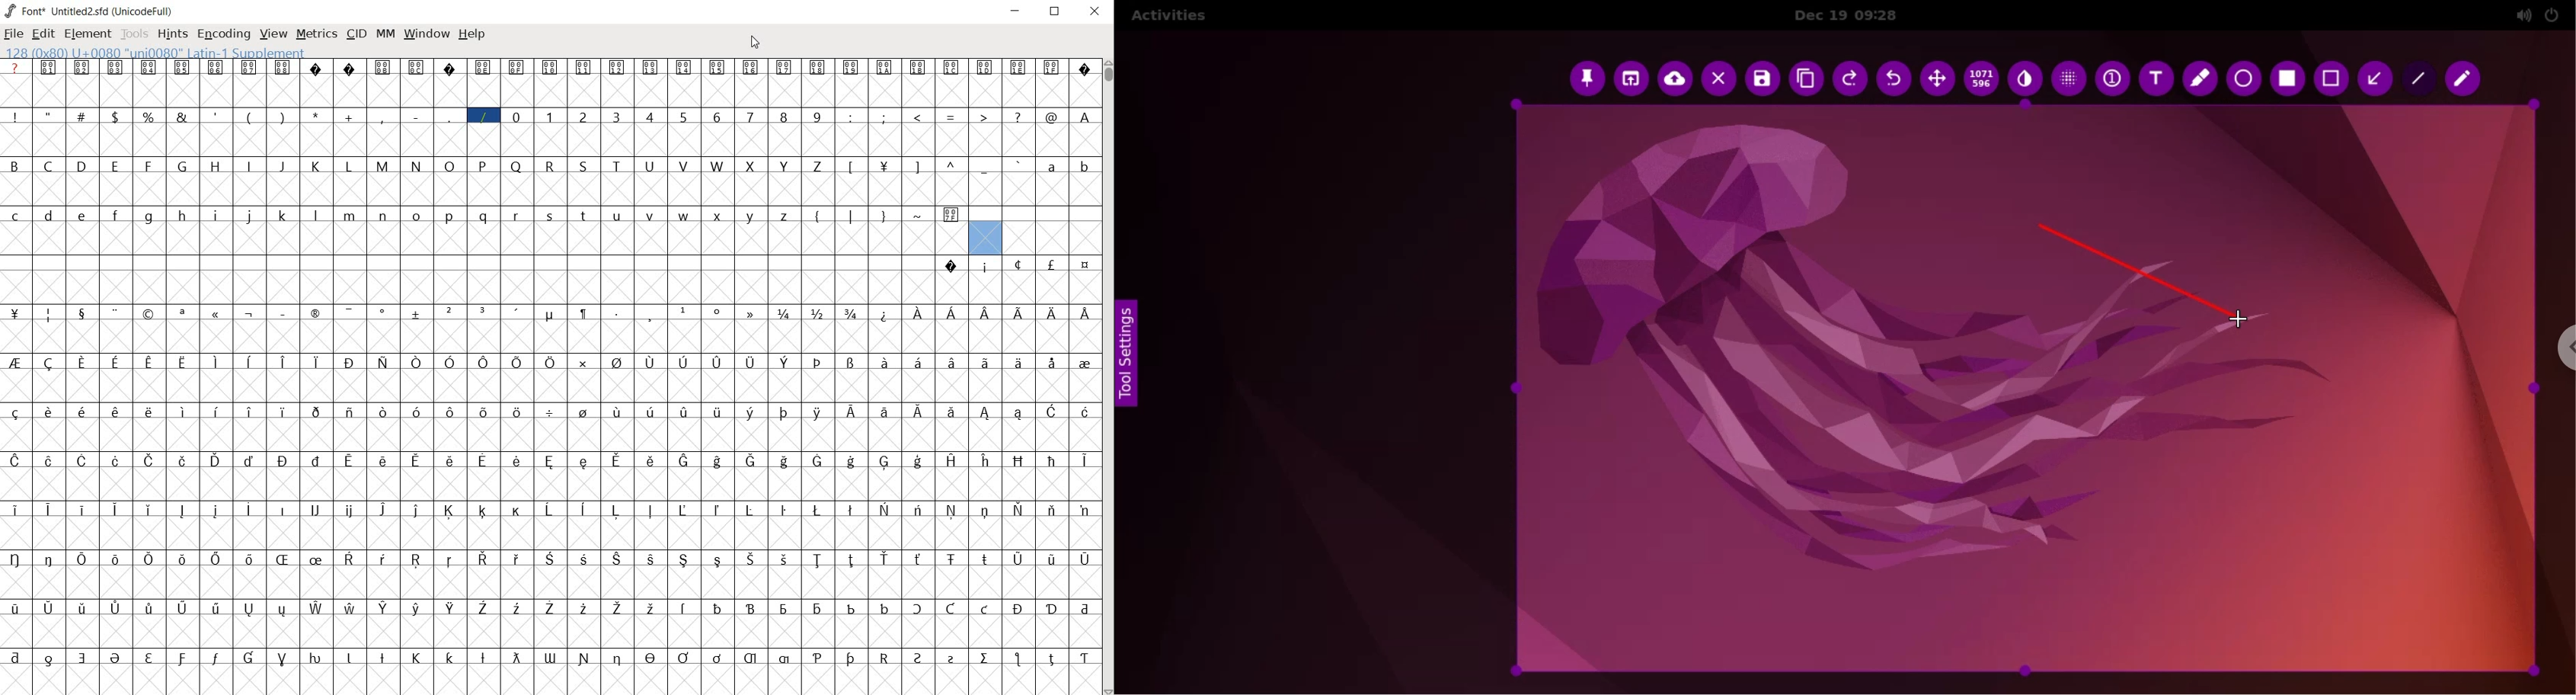 The width and height of the screenshot is (2576, 700). What do you see at coordinates (717, 166) in the screenshot?
I see `glyph` at bounding box center [717, 166].